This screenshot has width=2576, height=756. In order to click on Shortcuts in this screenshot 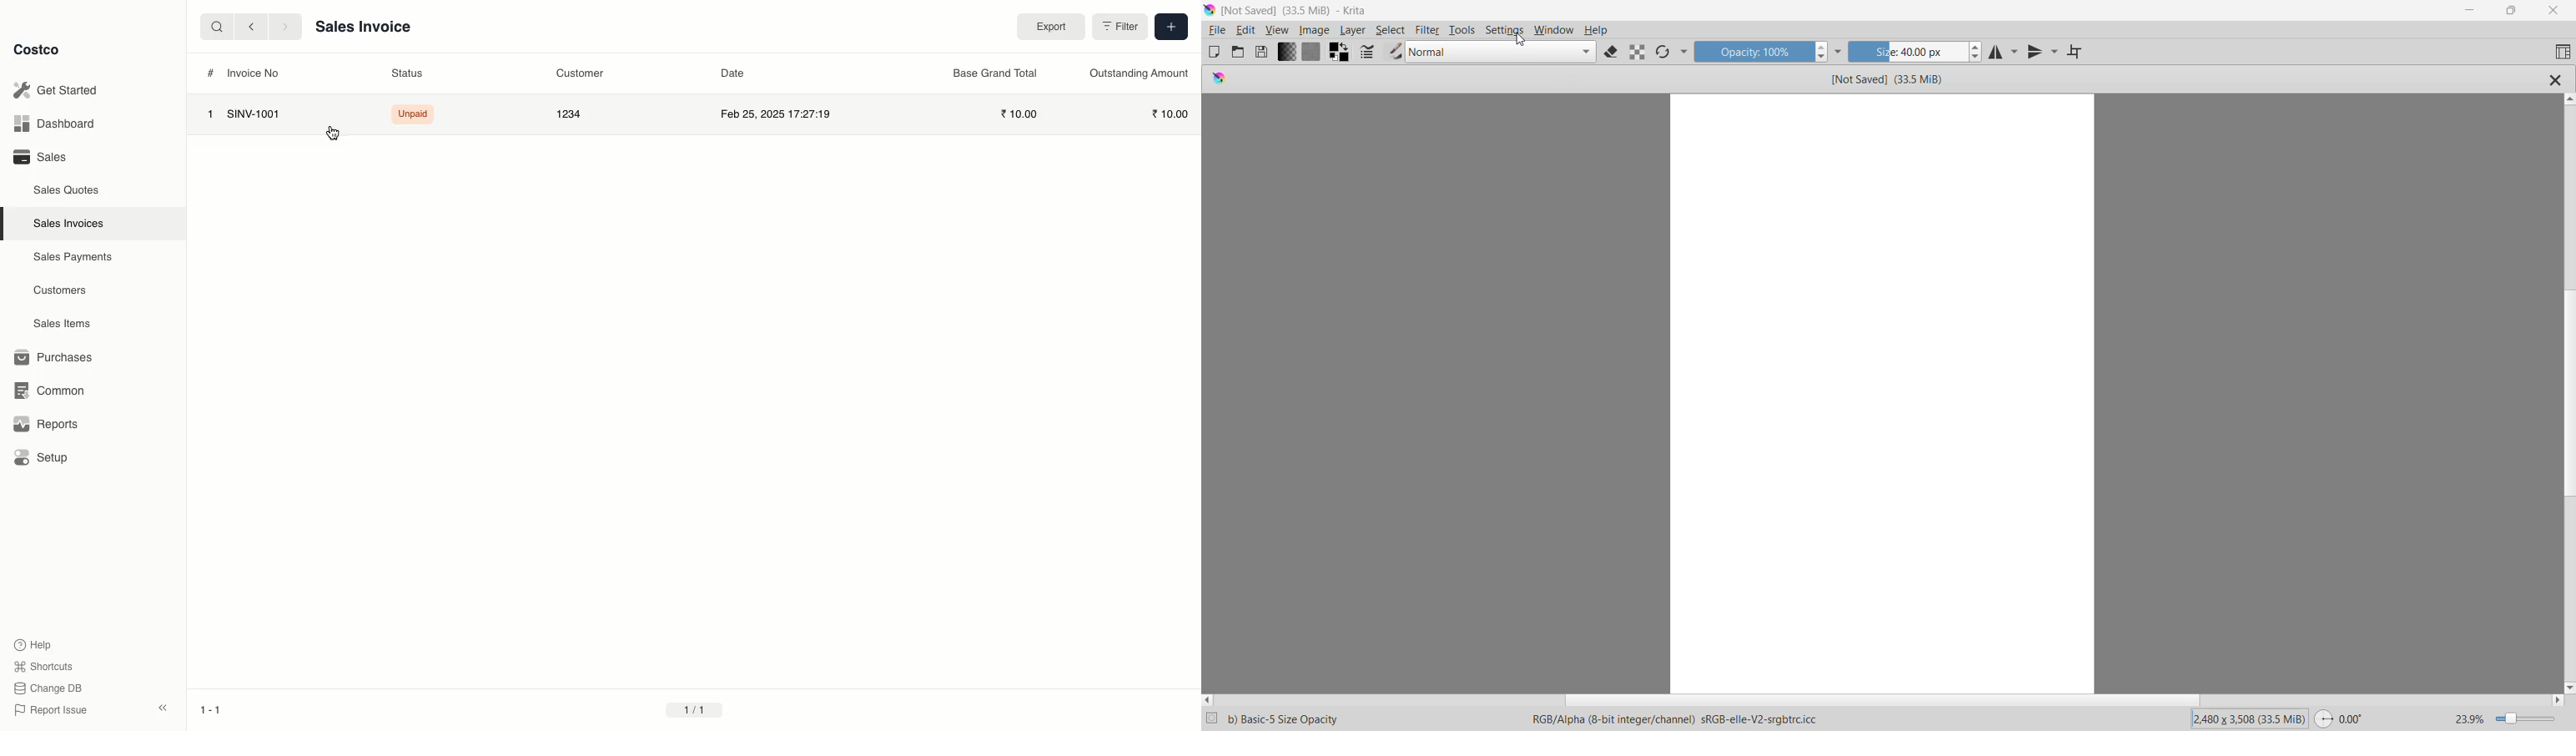, I will do `click(45, 665)`.